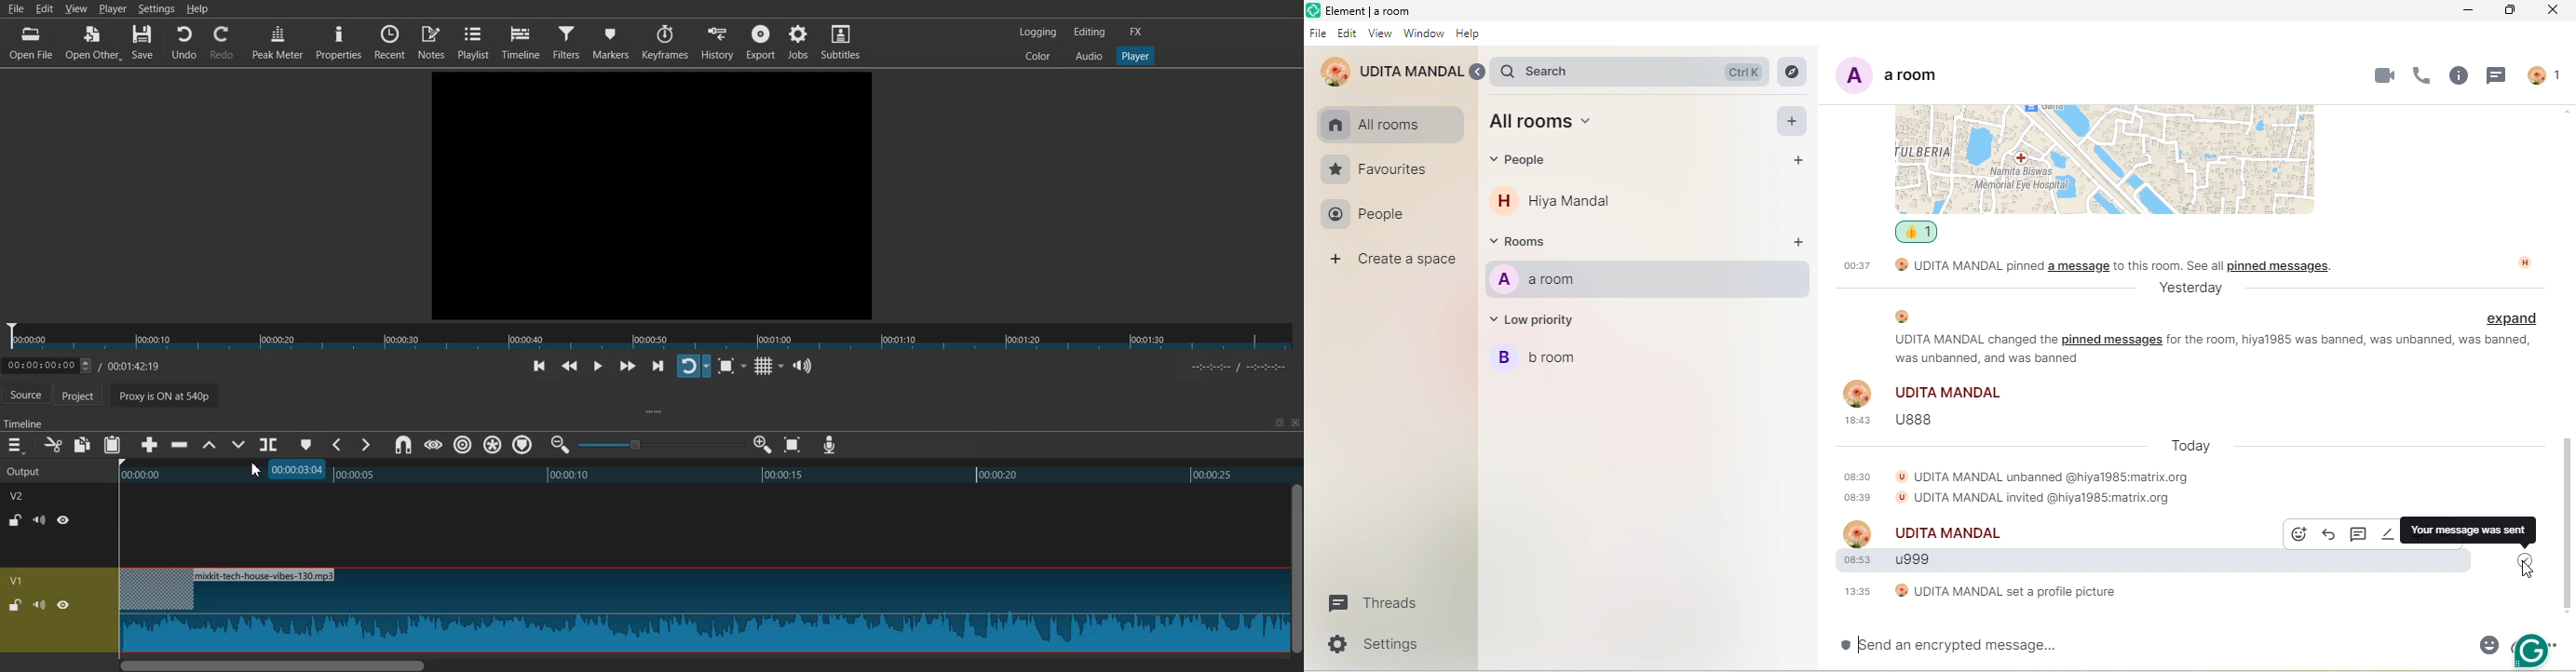 The width and height of the screenshot is (2576, 672). Describe the element at coordinates (829, 445) in the screenshot. I see `Record audio` at that location.